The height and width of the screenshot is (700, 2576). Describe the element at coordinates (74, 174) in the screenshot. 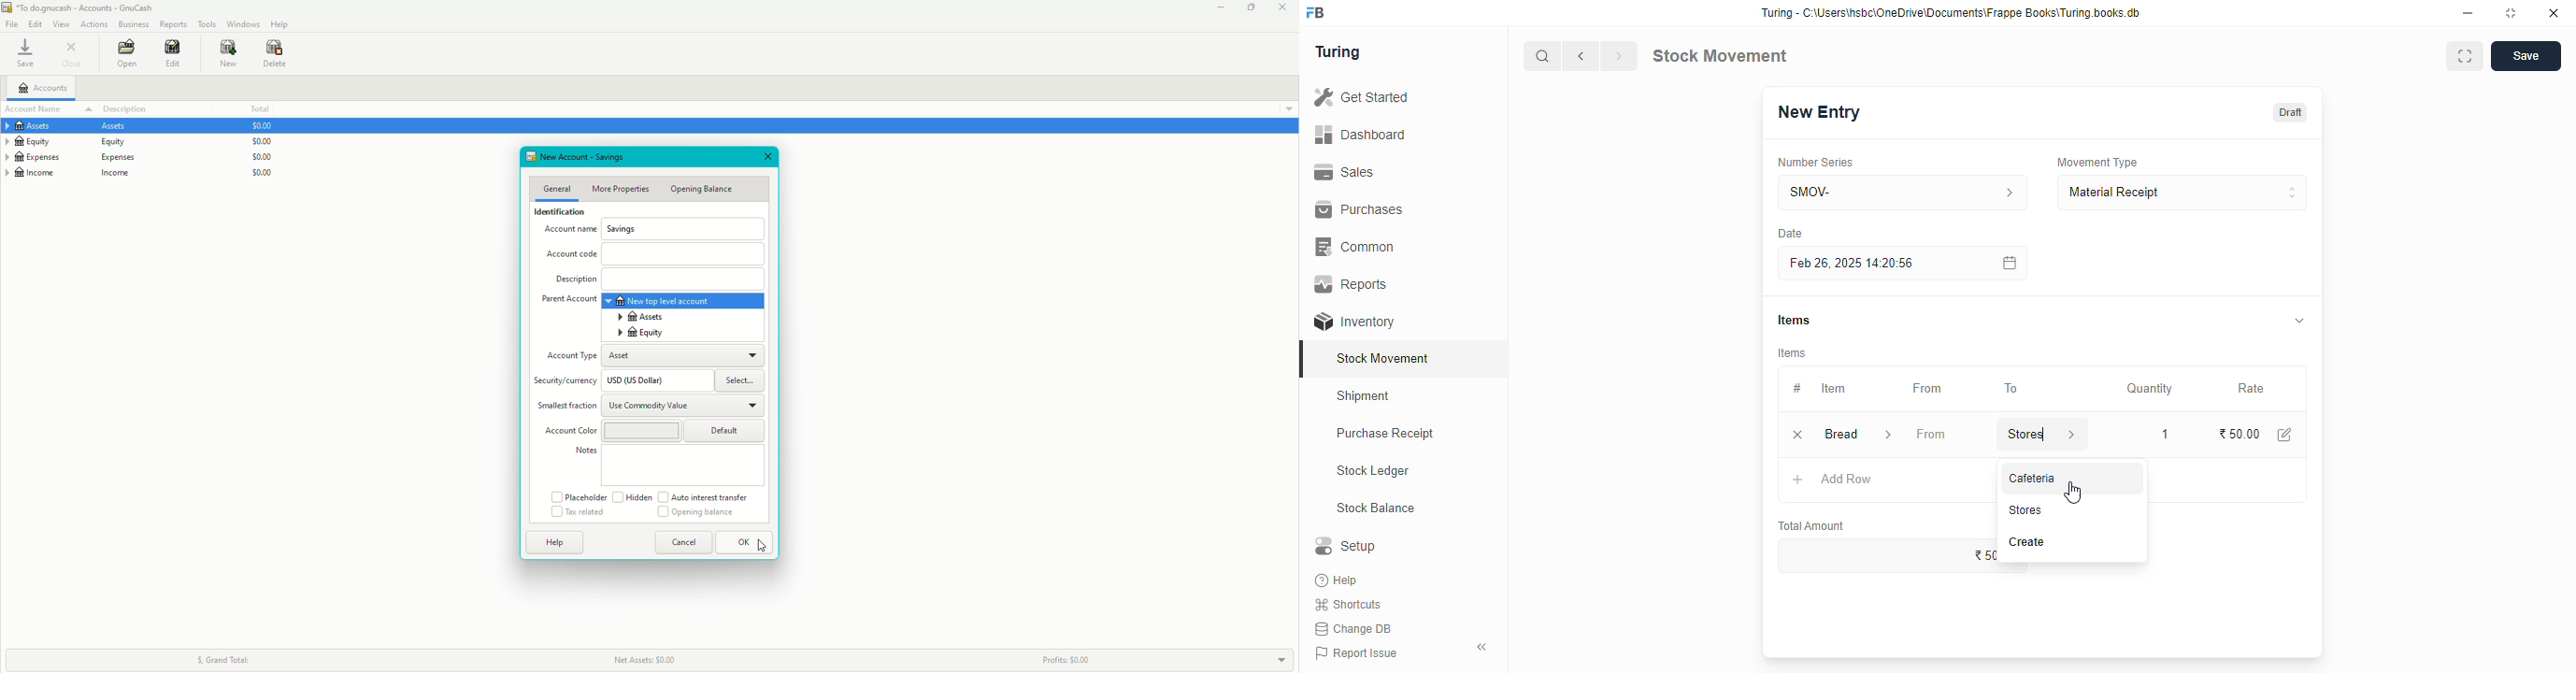

I see `Income` at that location.